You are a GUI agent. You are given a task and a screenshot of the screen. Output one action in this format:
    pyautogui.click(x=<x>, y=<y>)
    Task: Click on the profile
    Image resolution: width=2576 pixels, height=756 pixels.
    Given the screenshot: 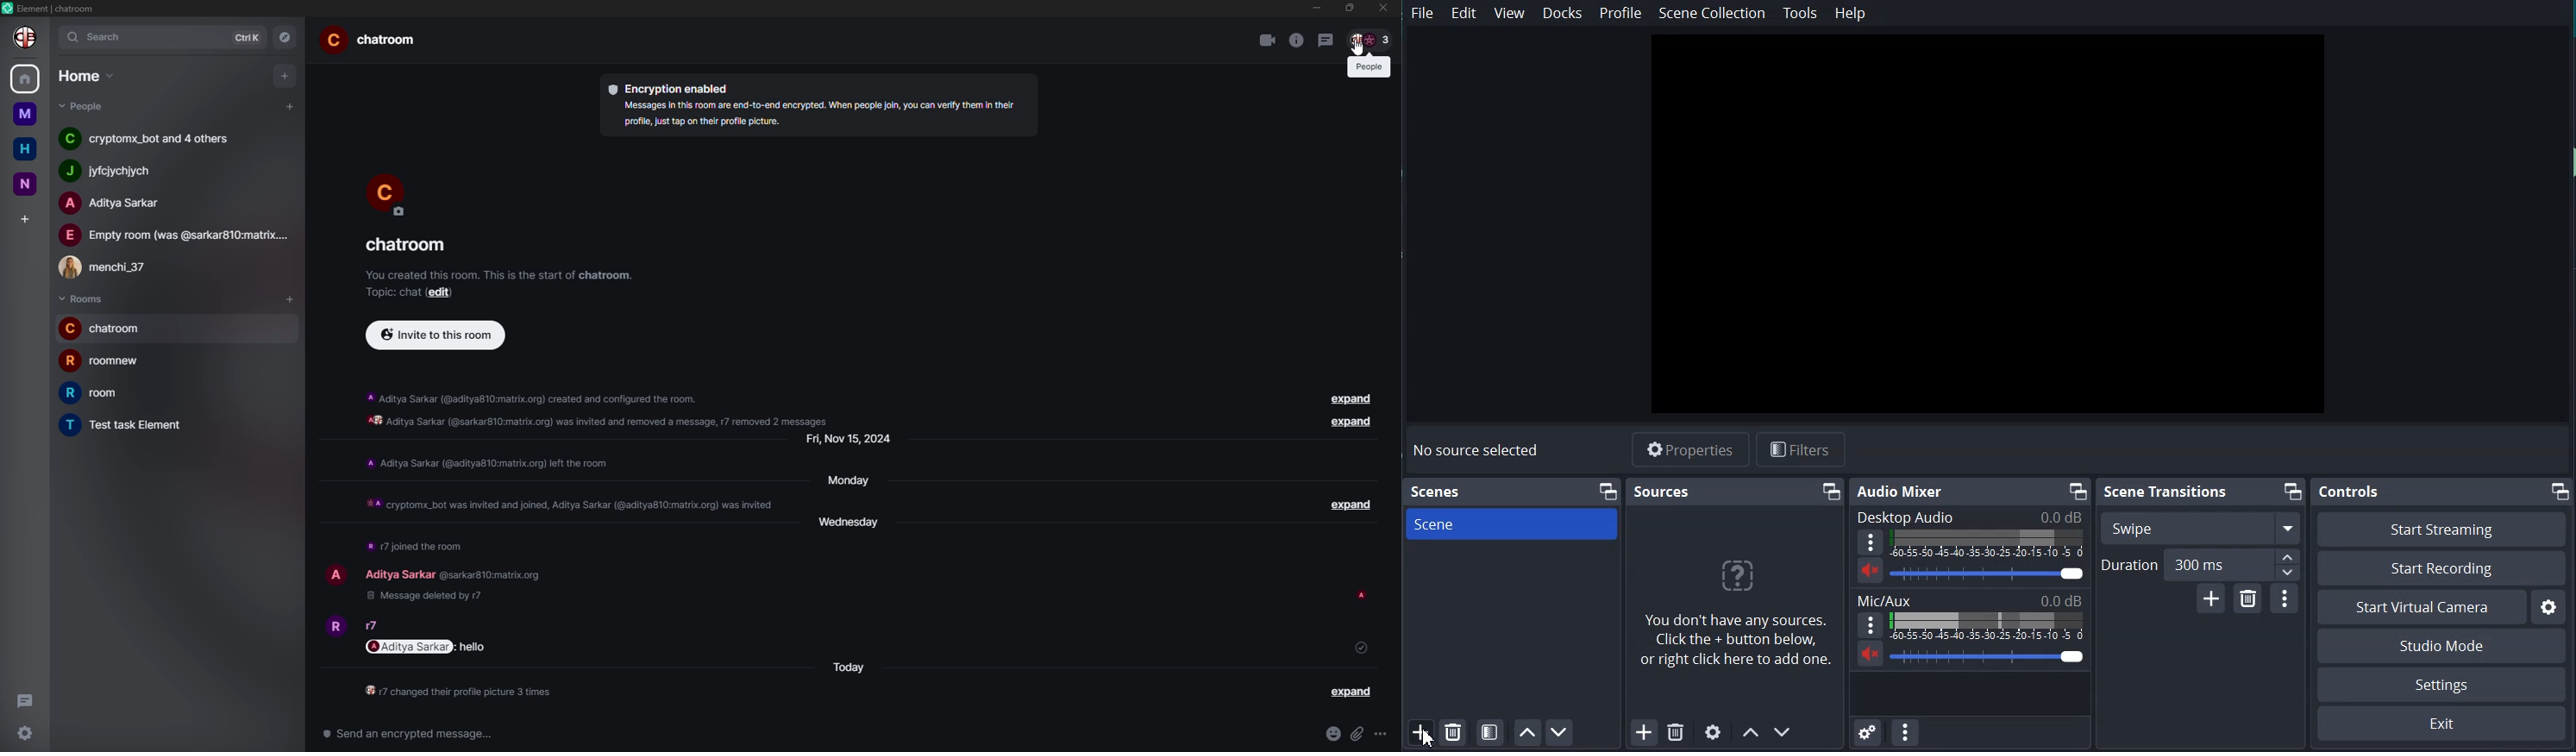 What is the action you would take?
    pyautogui.click(x=387, y=193)
    